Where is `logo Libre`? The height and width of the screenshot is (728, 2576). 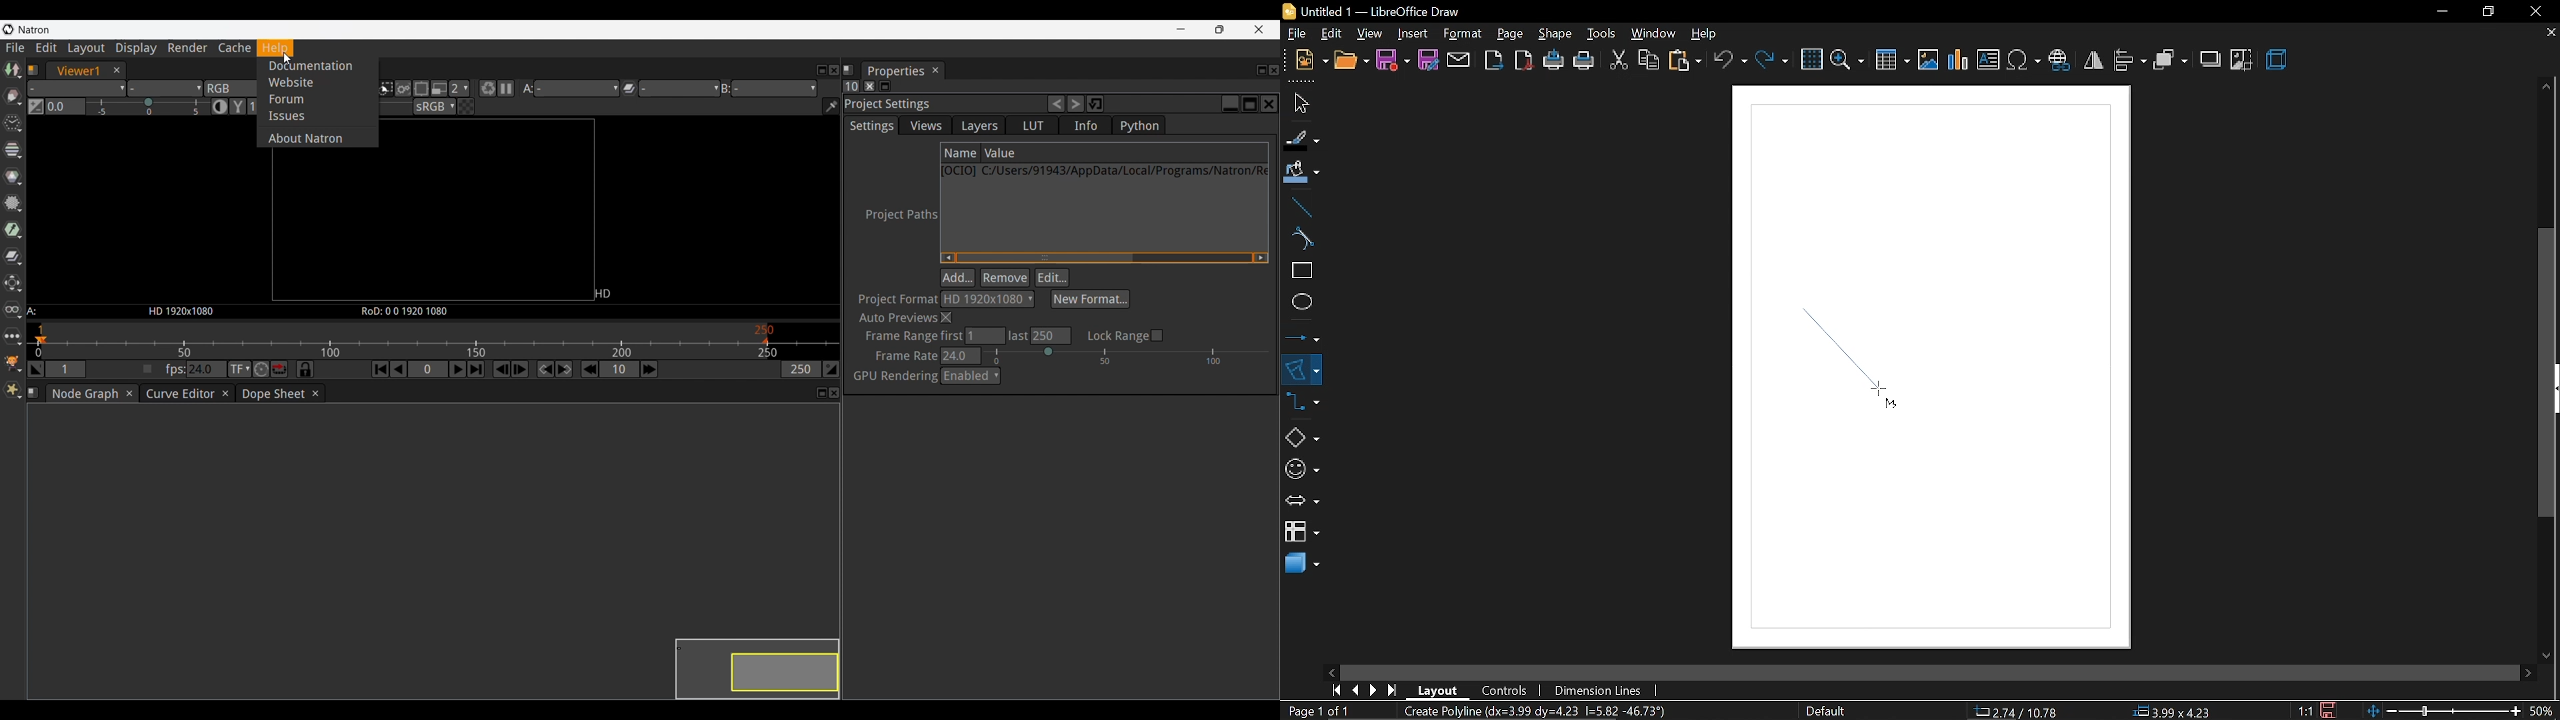
logo Libre is located at coordinates (1291, 12).